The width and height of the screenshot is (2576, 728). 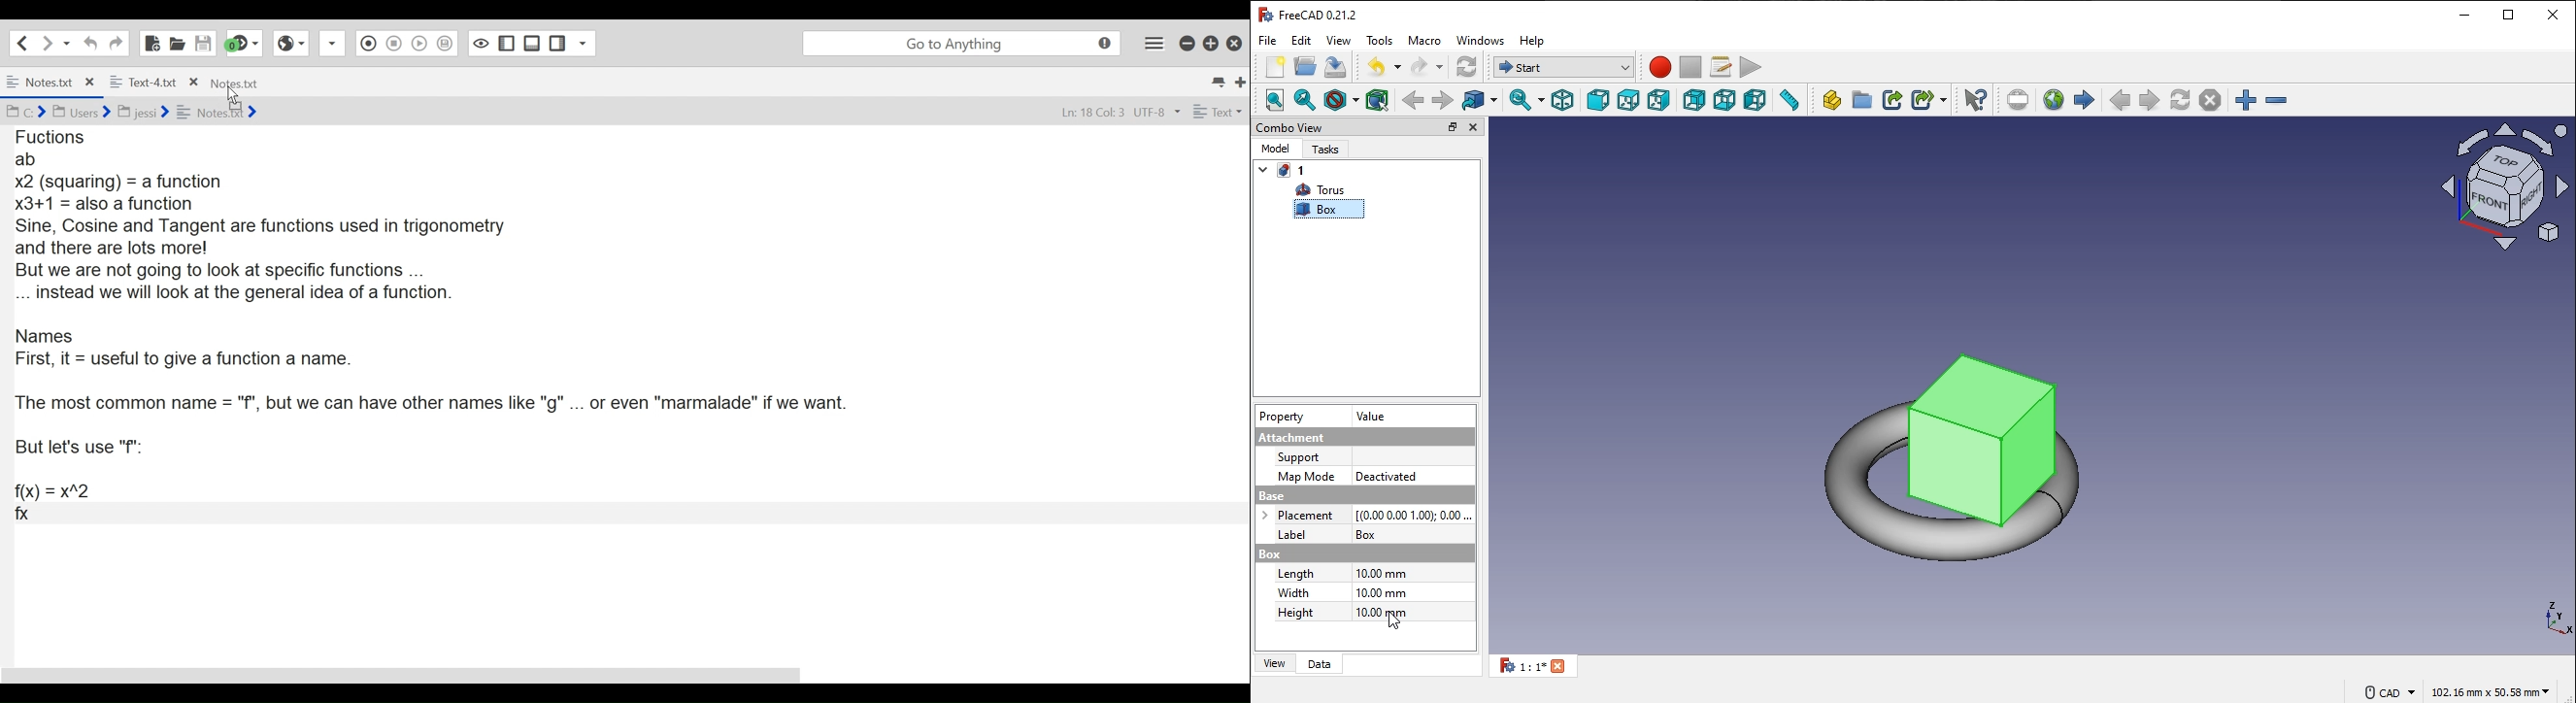 What do you see at coordinates (479, 43) in the screenshot?
I see `Toggle focus mode` at bounding box center [479, 43].